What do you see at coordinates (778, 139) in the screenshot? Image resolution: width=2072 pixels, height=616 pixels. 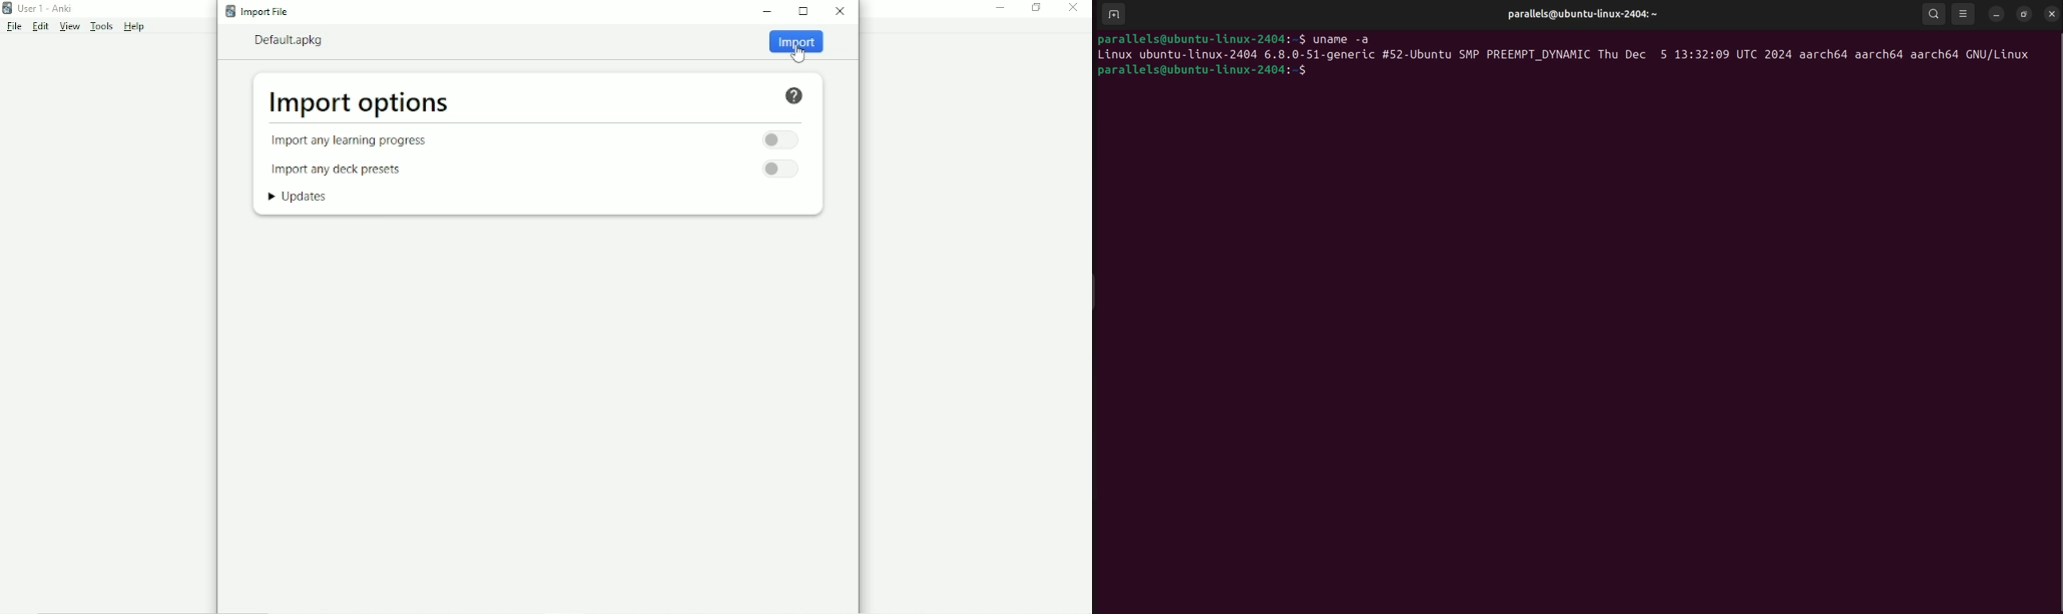 I see `Toggle on/off` at bounding box center [778, 139].